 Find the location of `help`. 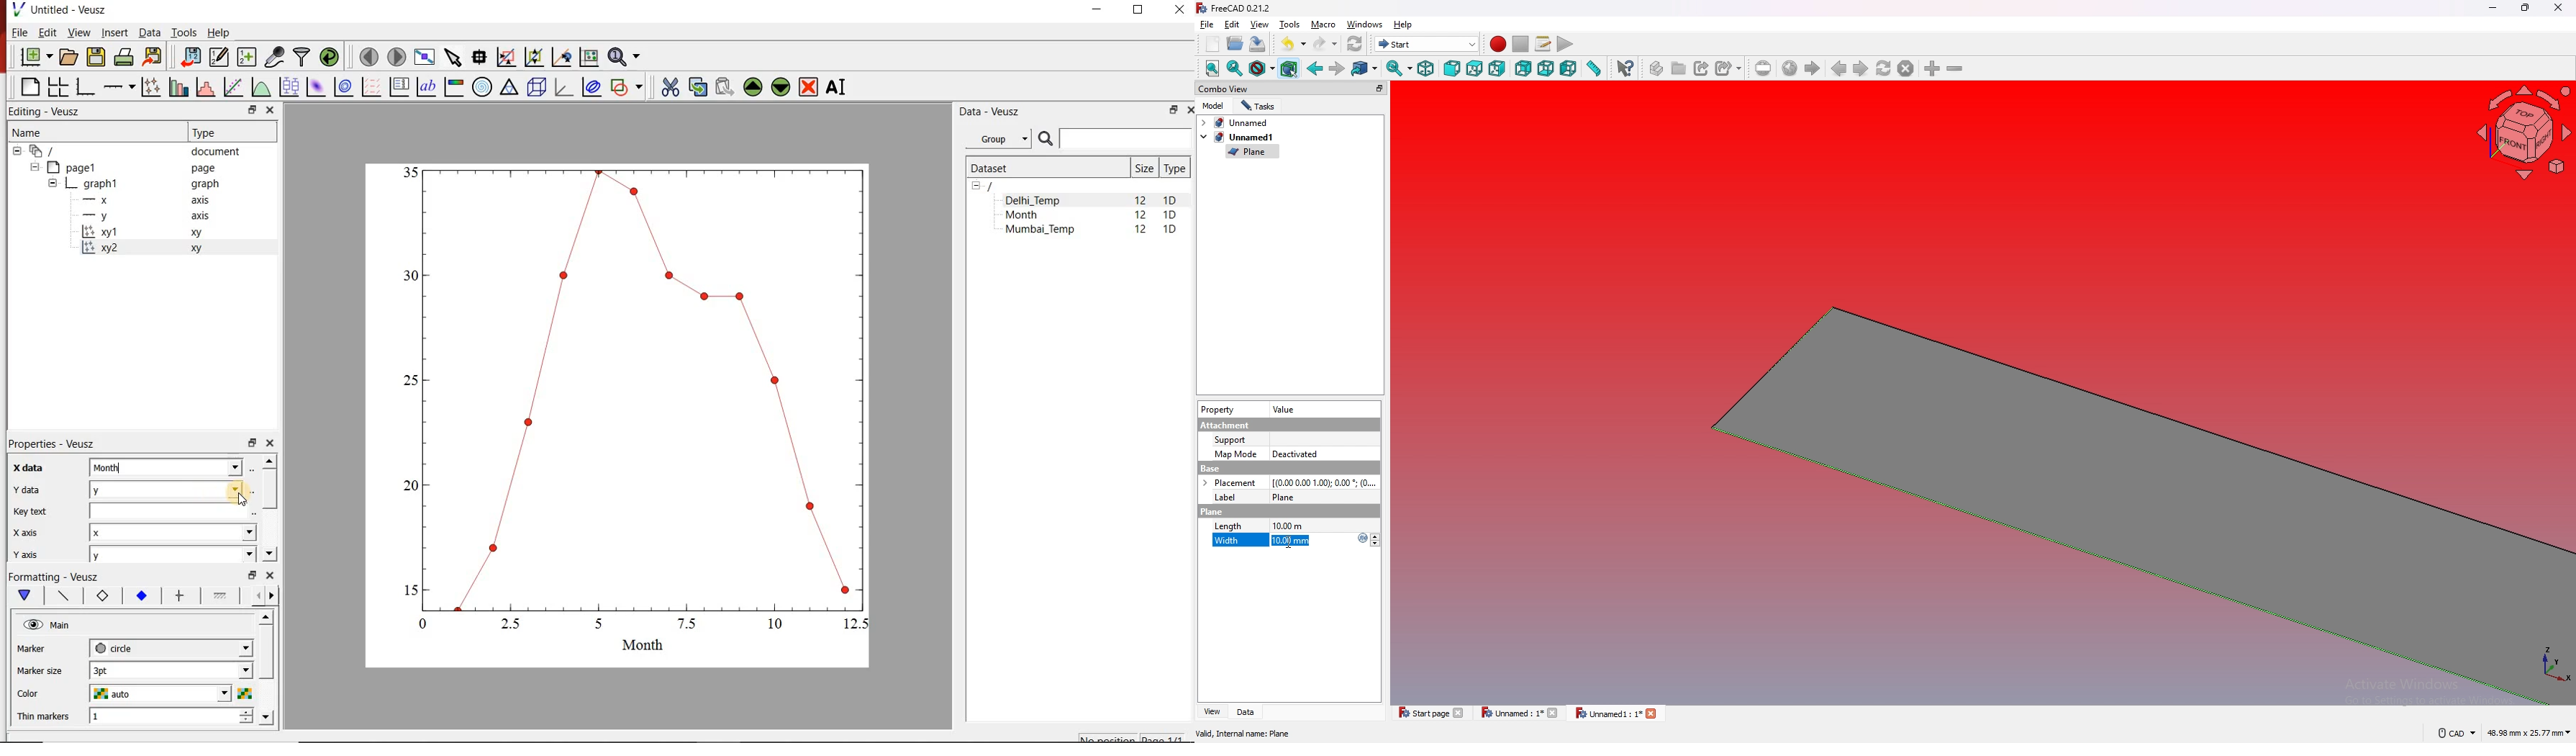

help is located at coordinates (1404, 24).